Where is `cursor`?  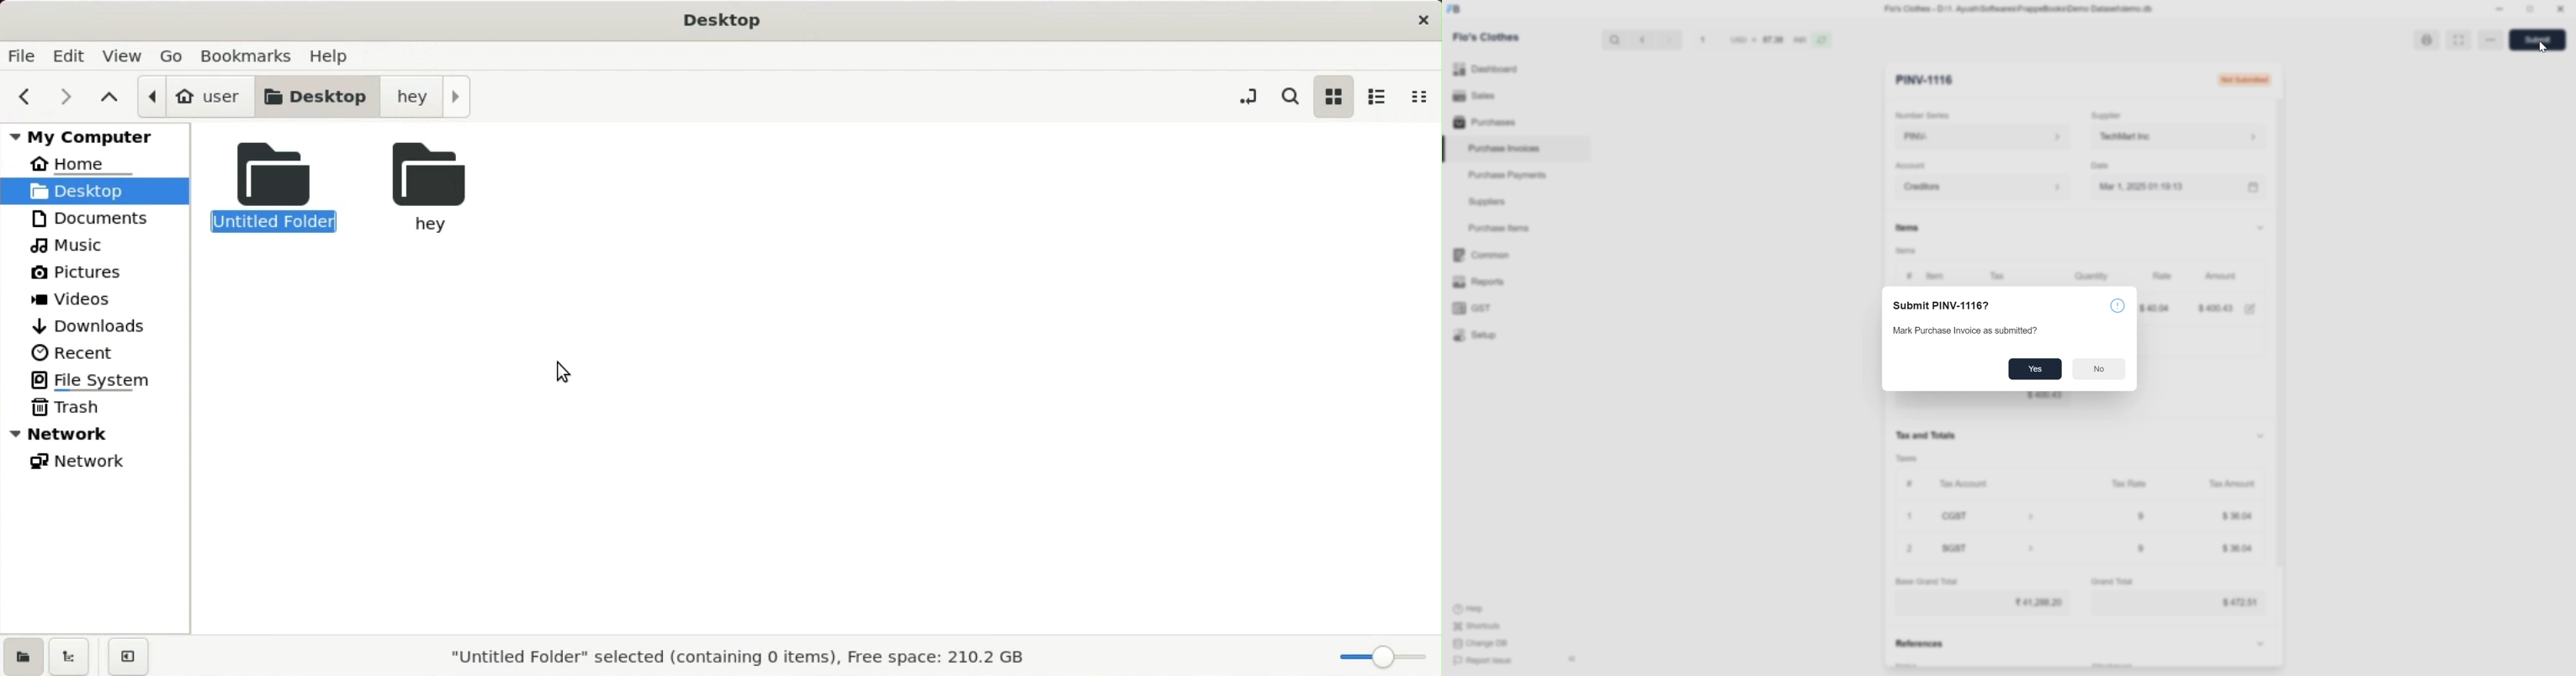 cursor is located at coordinates (2541, 47).